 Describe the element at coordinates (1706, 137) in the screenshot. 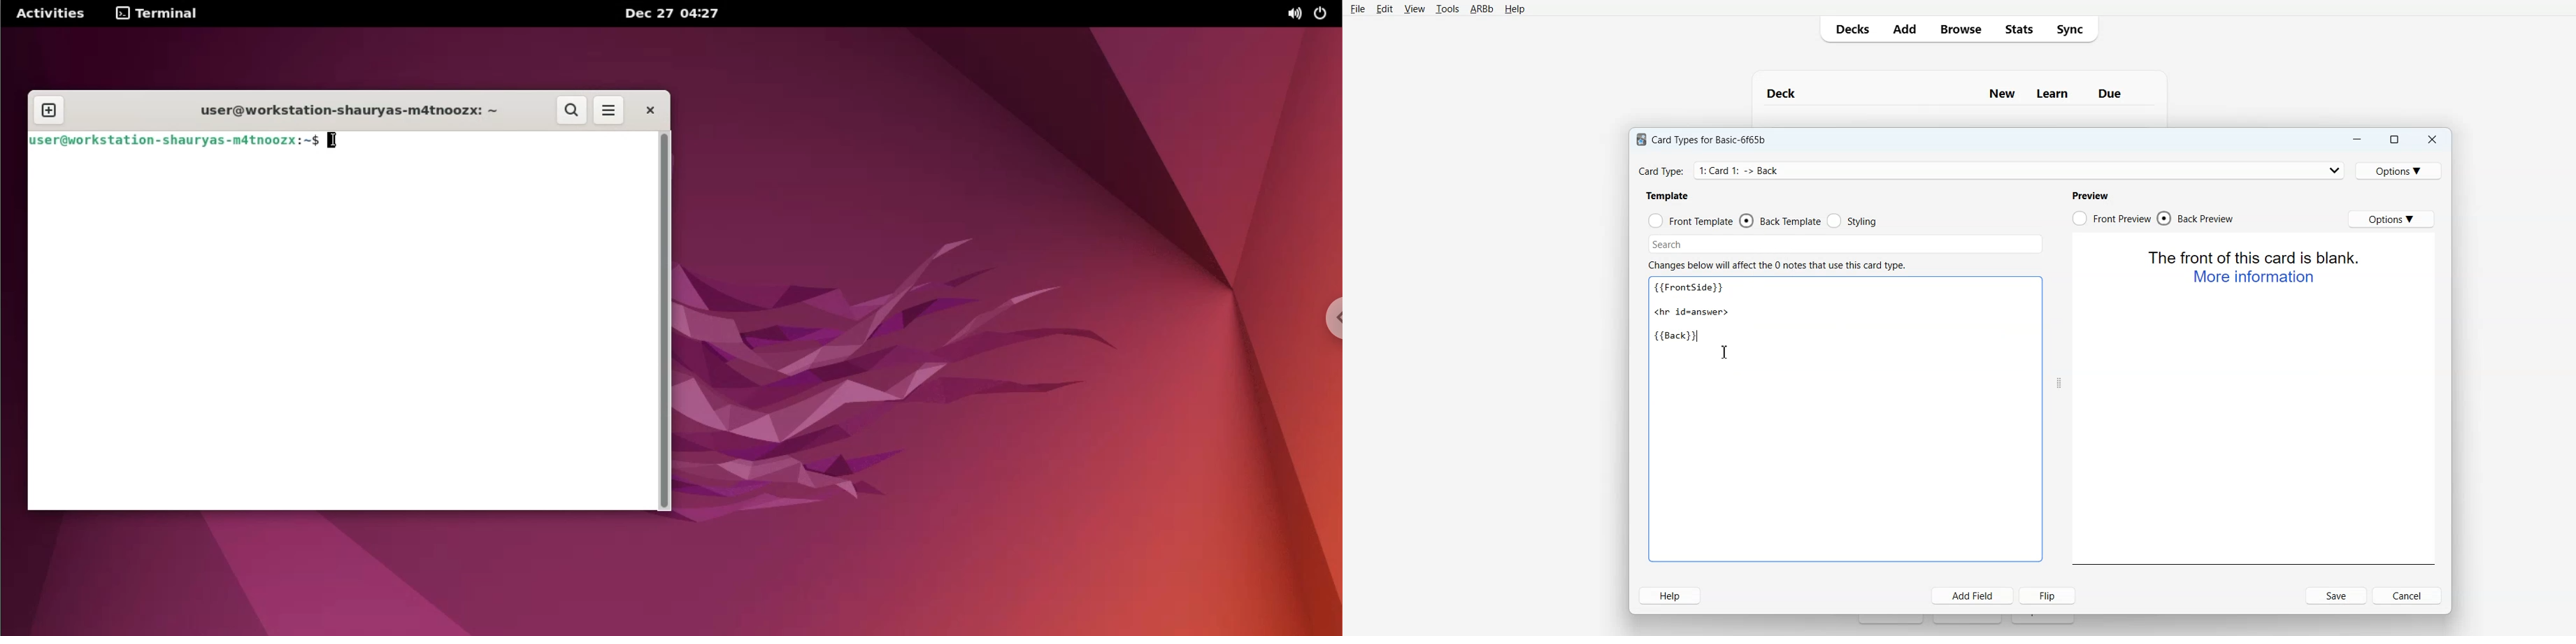

I see `Text 1` at that location.